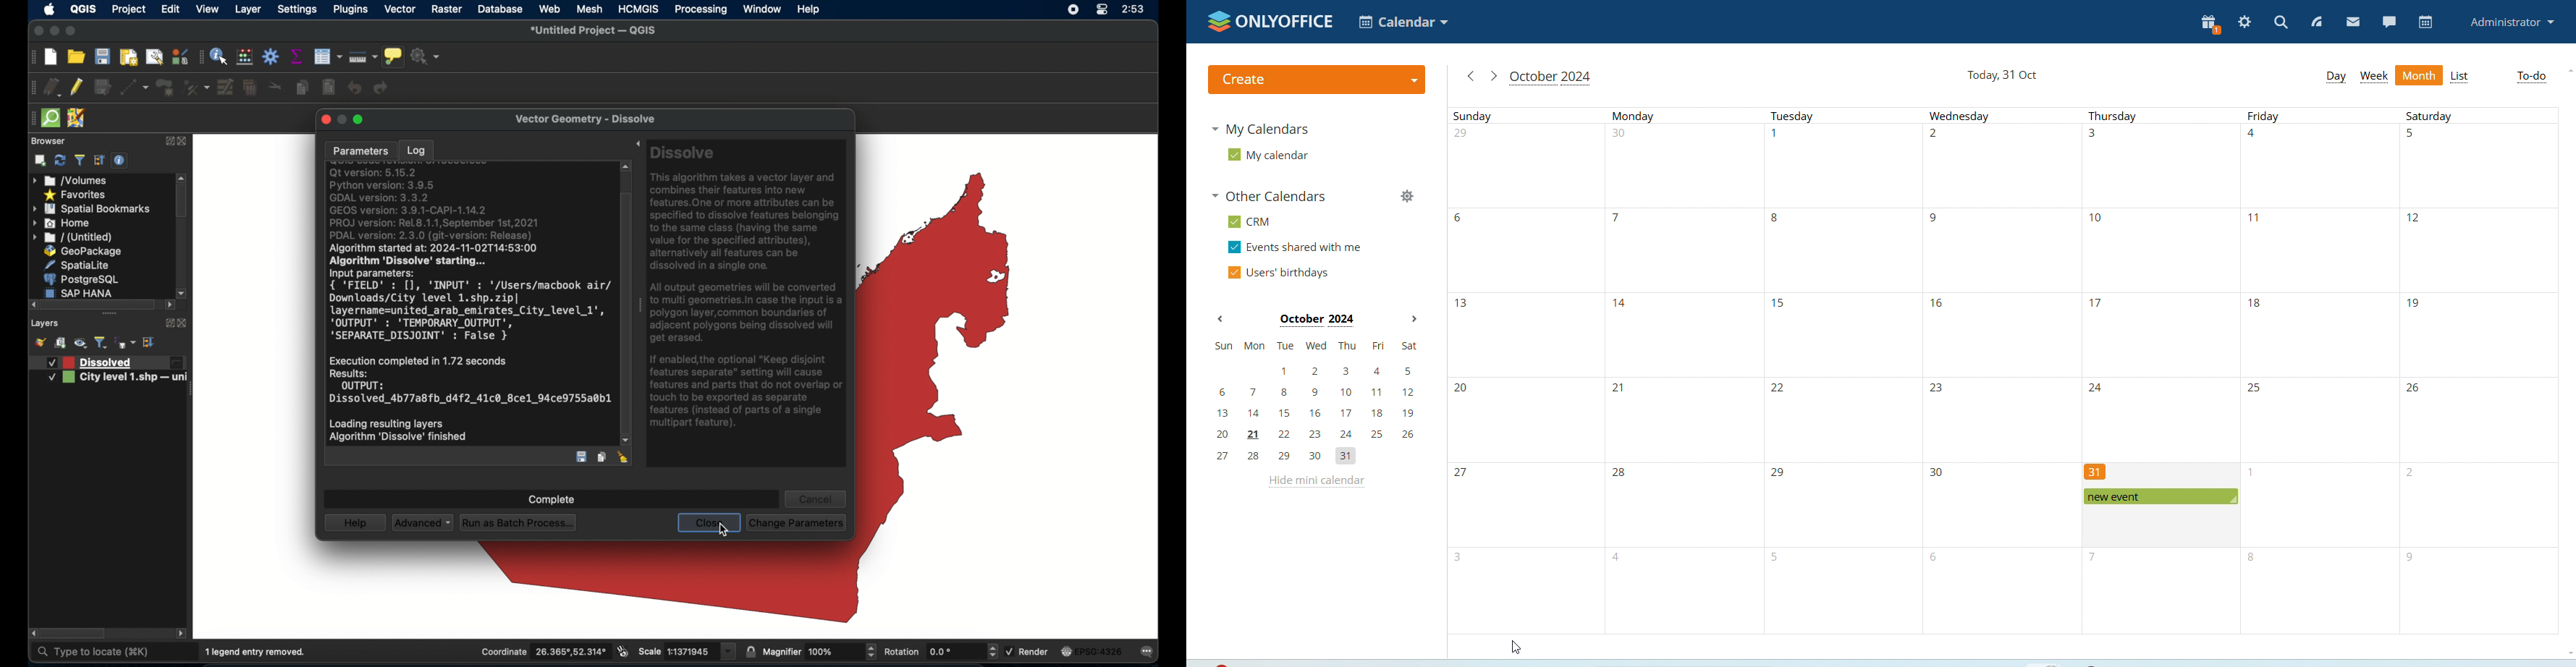  Describe the element at coordinates (119, 161) in the screenshot. I see `enable/disable properties widget` at that location.